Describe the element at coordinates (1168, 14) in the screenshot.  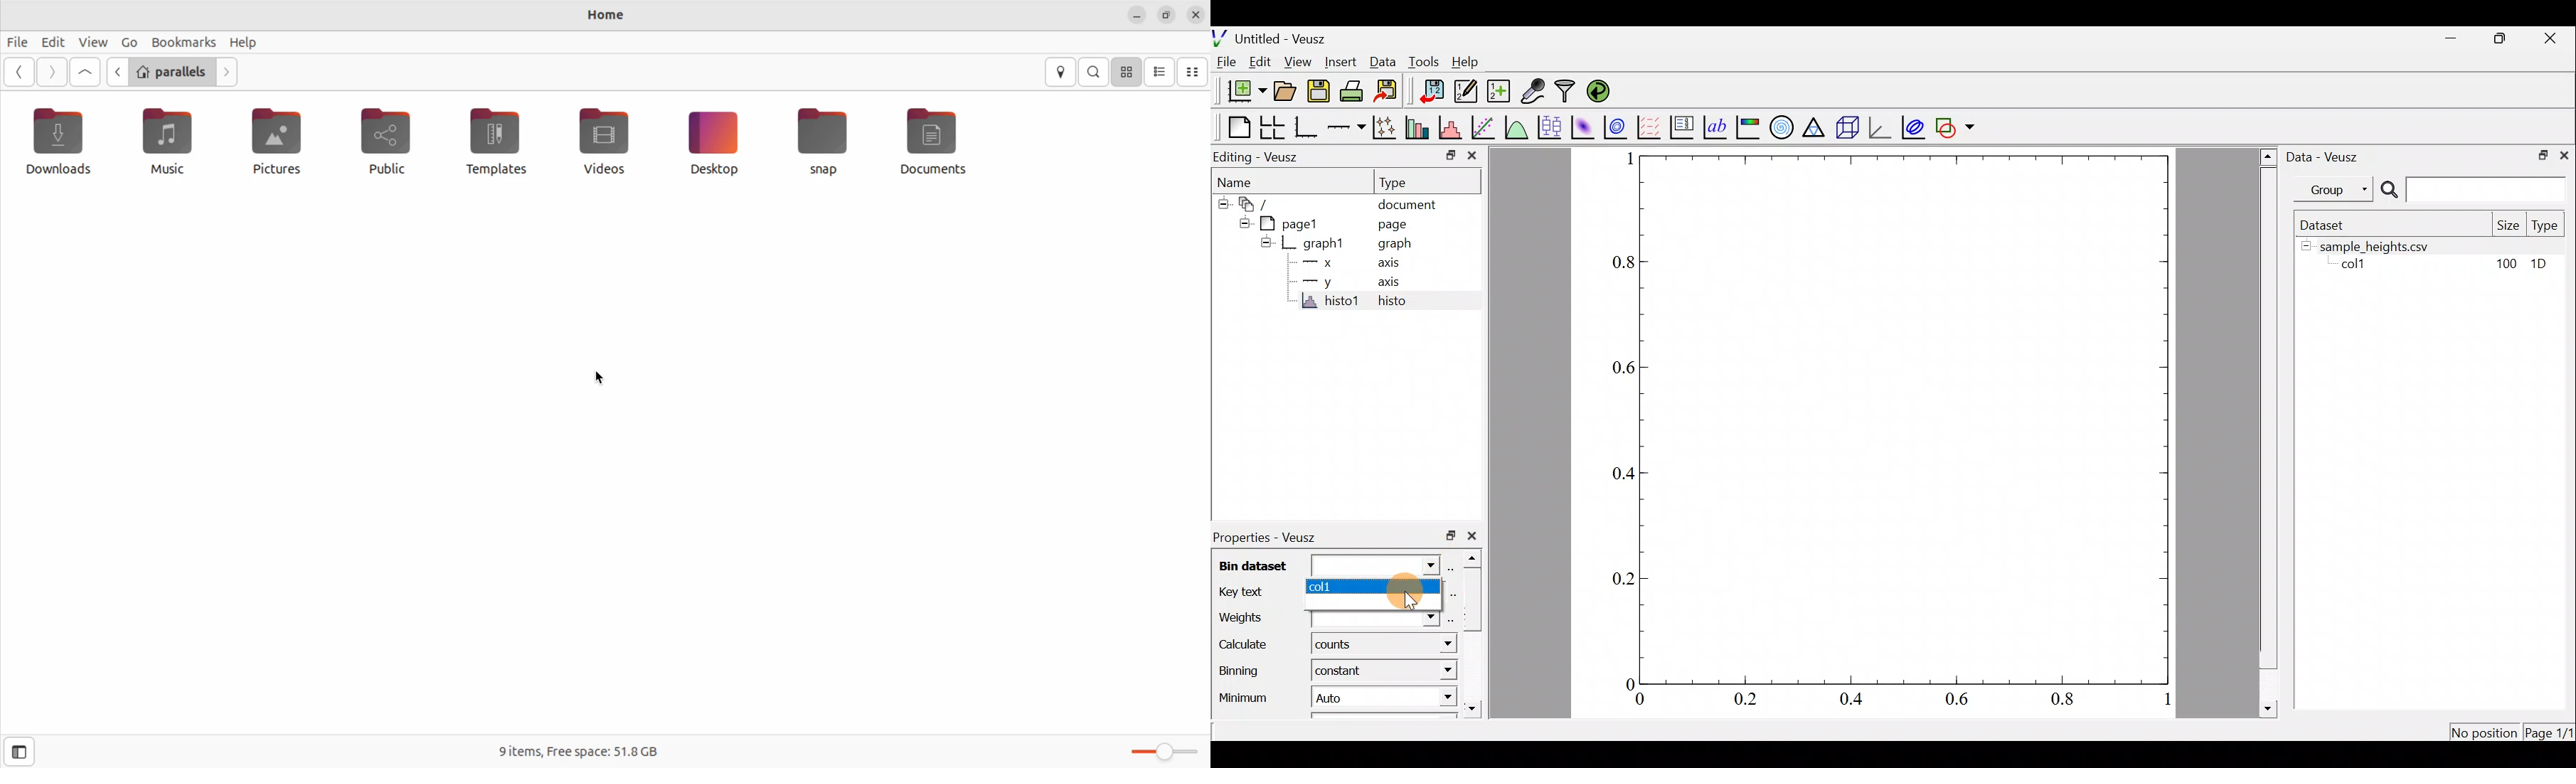
I see `resize` at that location.